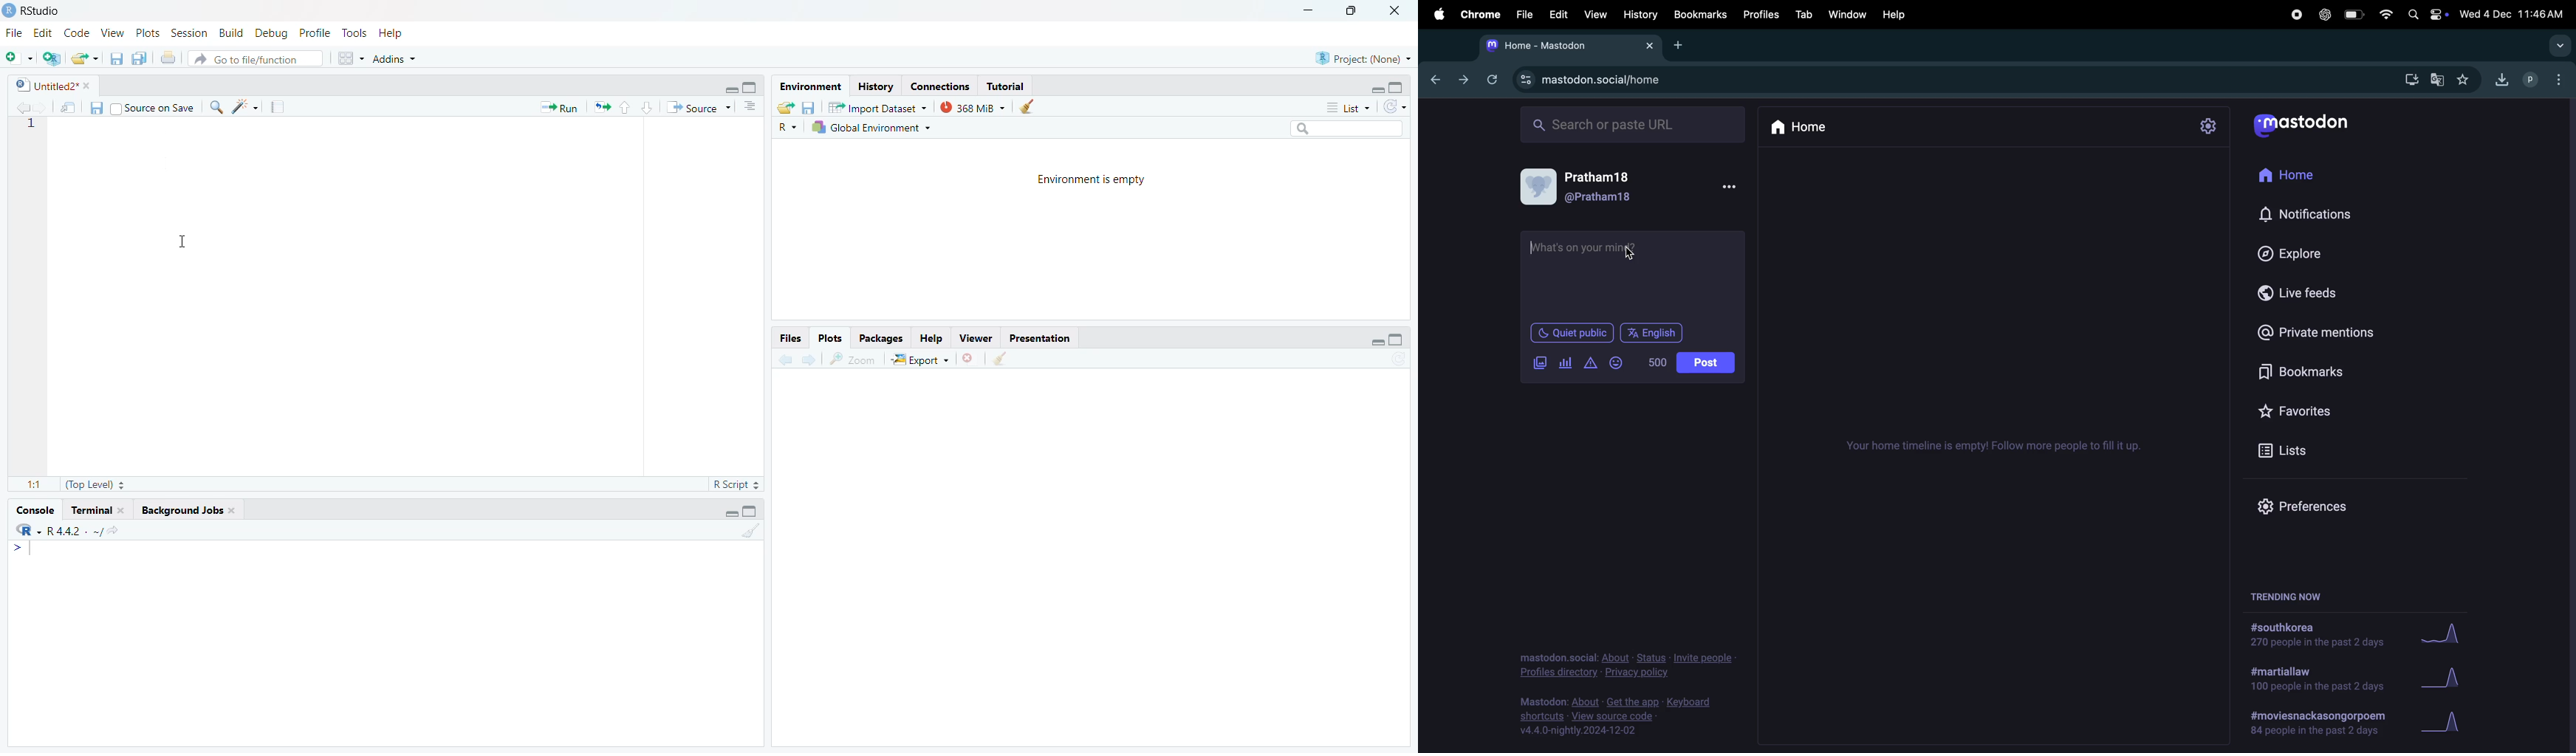 The height and width of the screenshot is (756, 2576). I want to click on spark, so click(247, 108).